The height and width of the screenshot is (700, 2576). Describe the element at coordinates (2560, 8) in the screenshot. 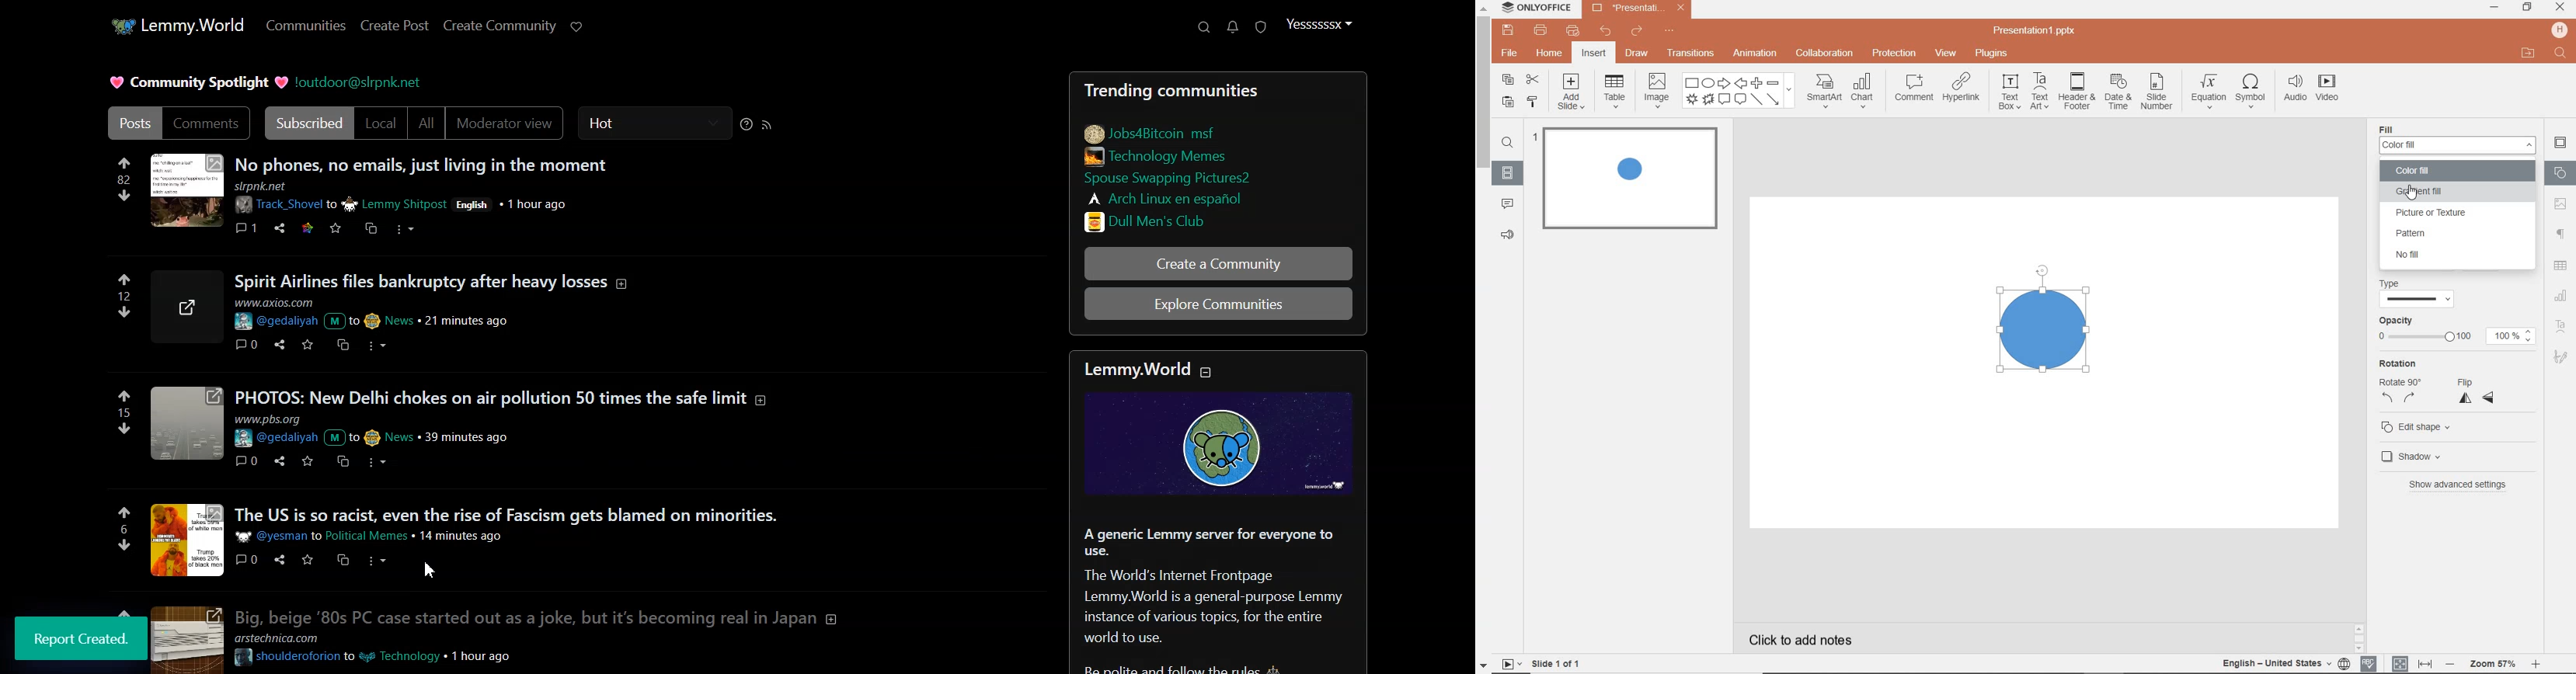

I see `close` at that location.